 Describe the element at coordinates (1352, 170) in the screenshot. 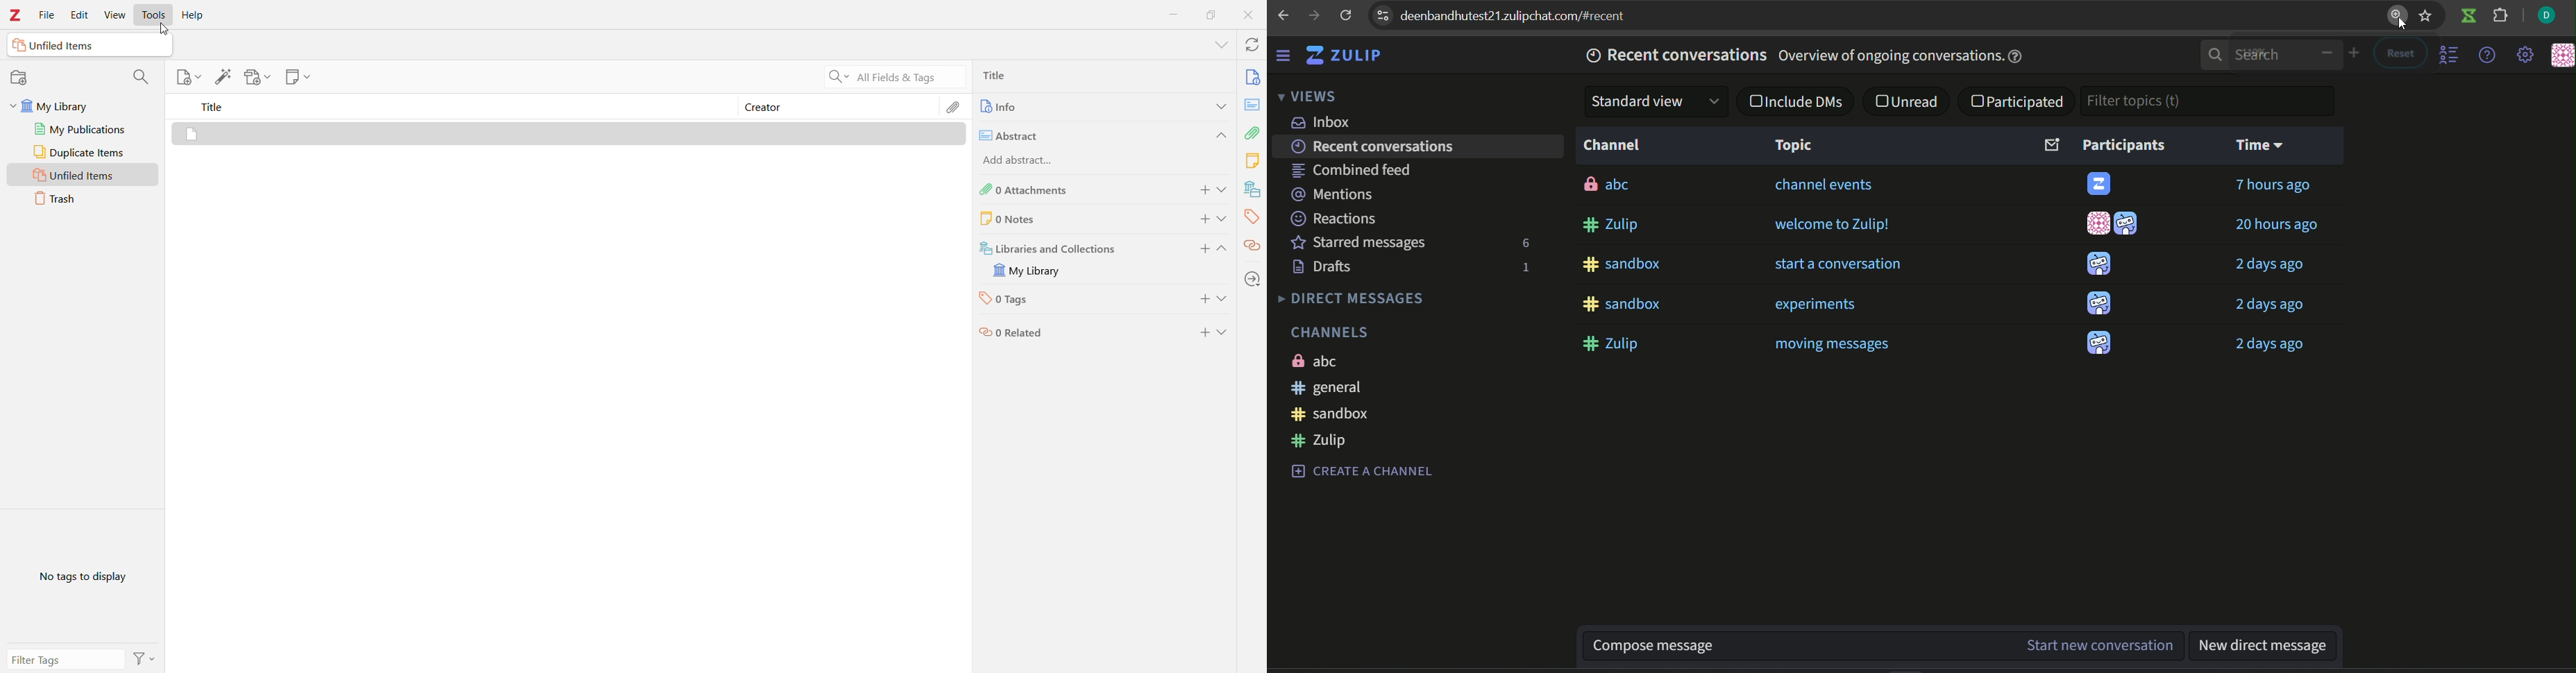

I see `Combined feed` at that location.